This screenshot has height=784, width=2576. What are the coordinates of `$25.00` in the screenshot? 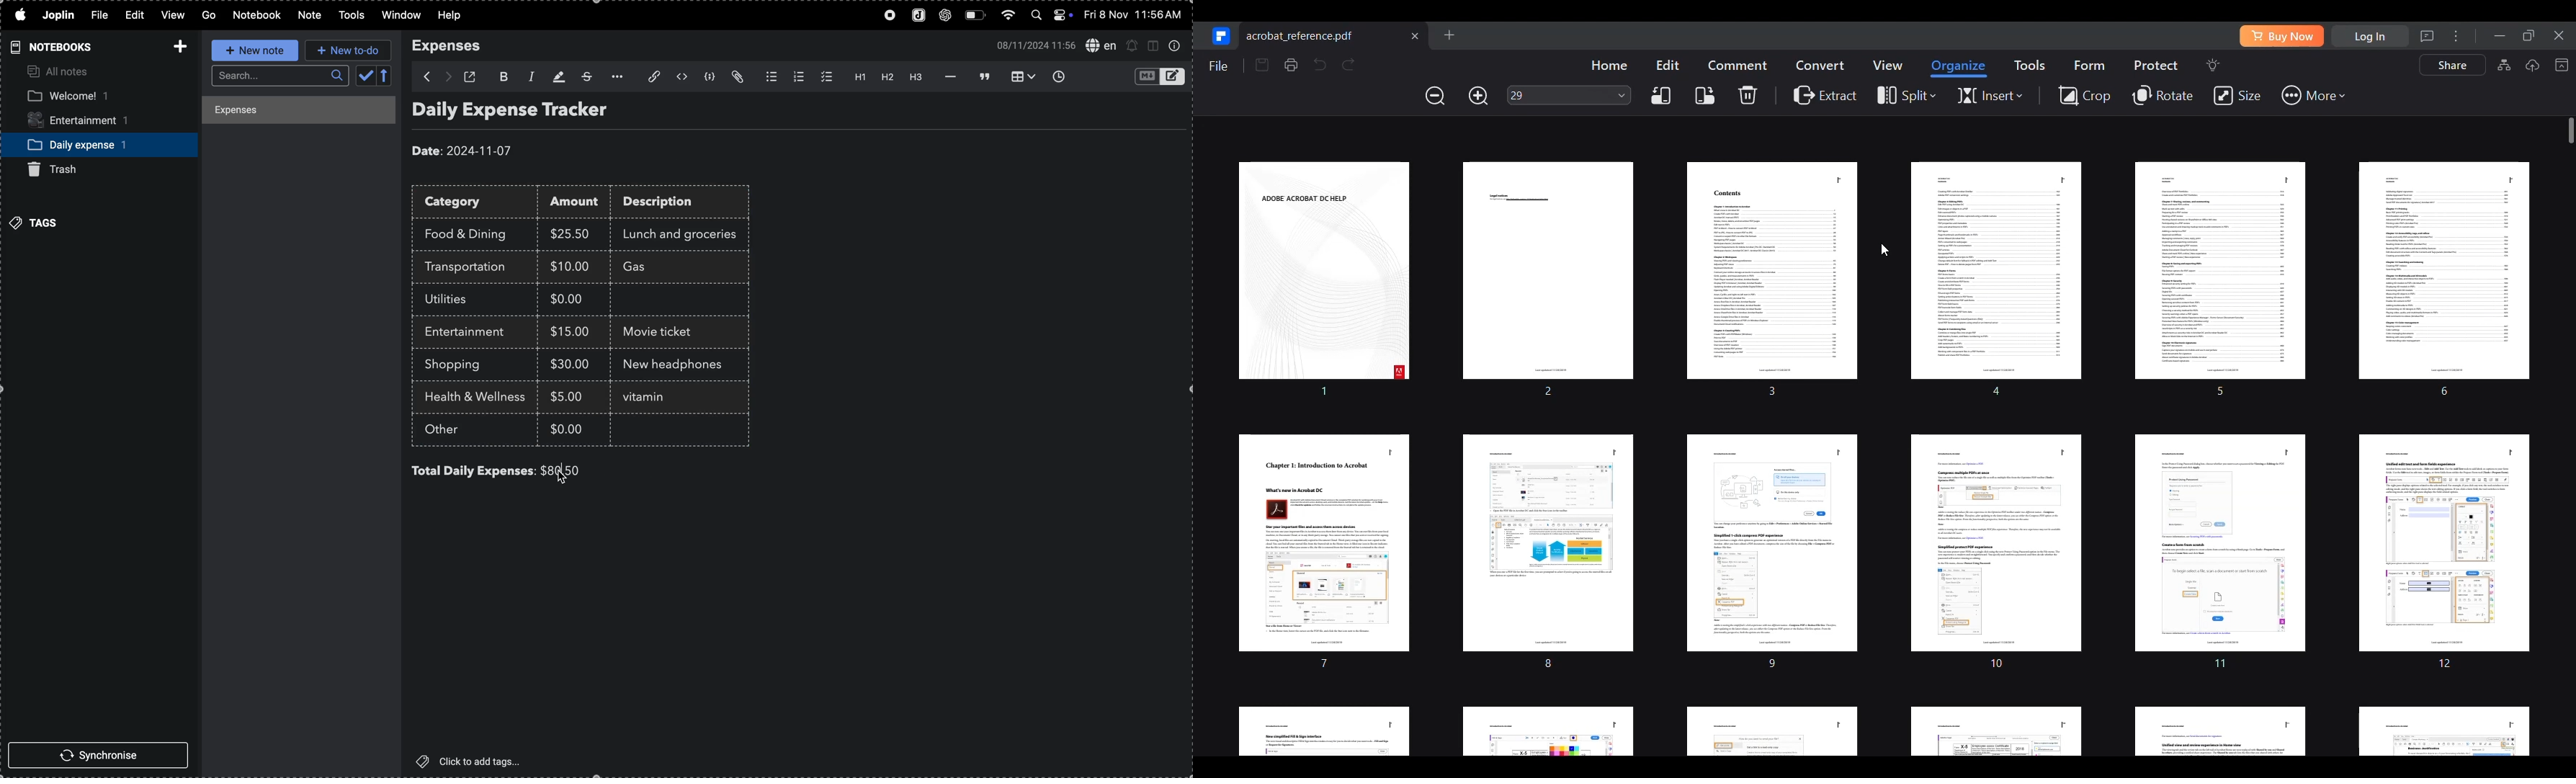 It's located at (573, 234).